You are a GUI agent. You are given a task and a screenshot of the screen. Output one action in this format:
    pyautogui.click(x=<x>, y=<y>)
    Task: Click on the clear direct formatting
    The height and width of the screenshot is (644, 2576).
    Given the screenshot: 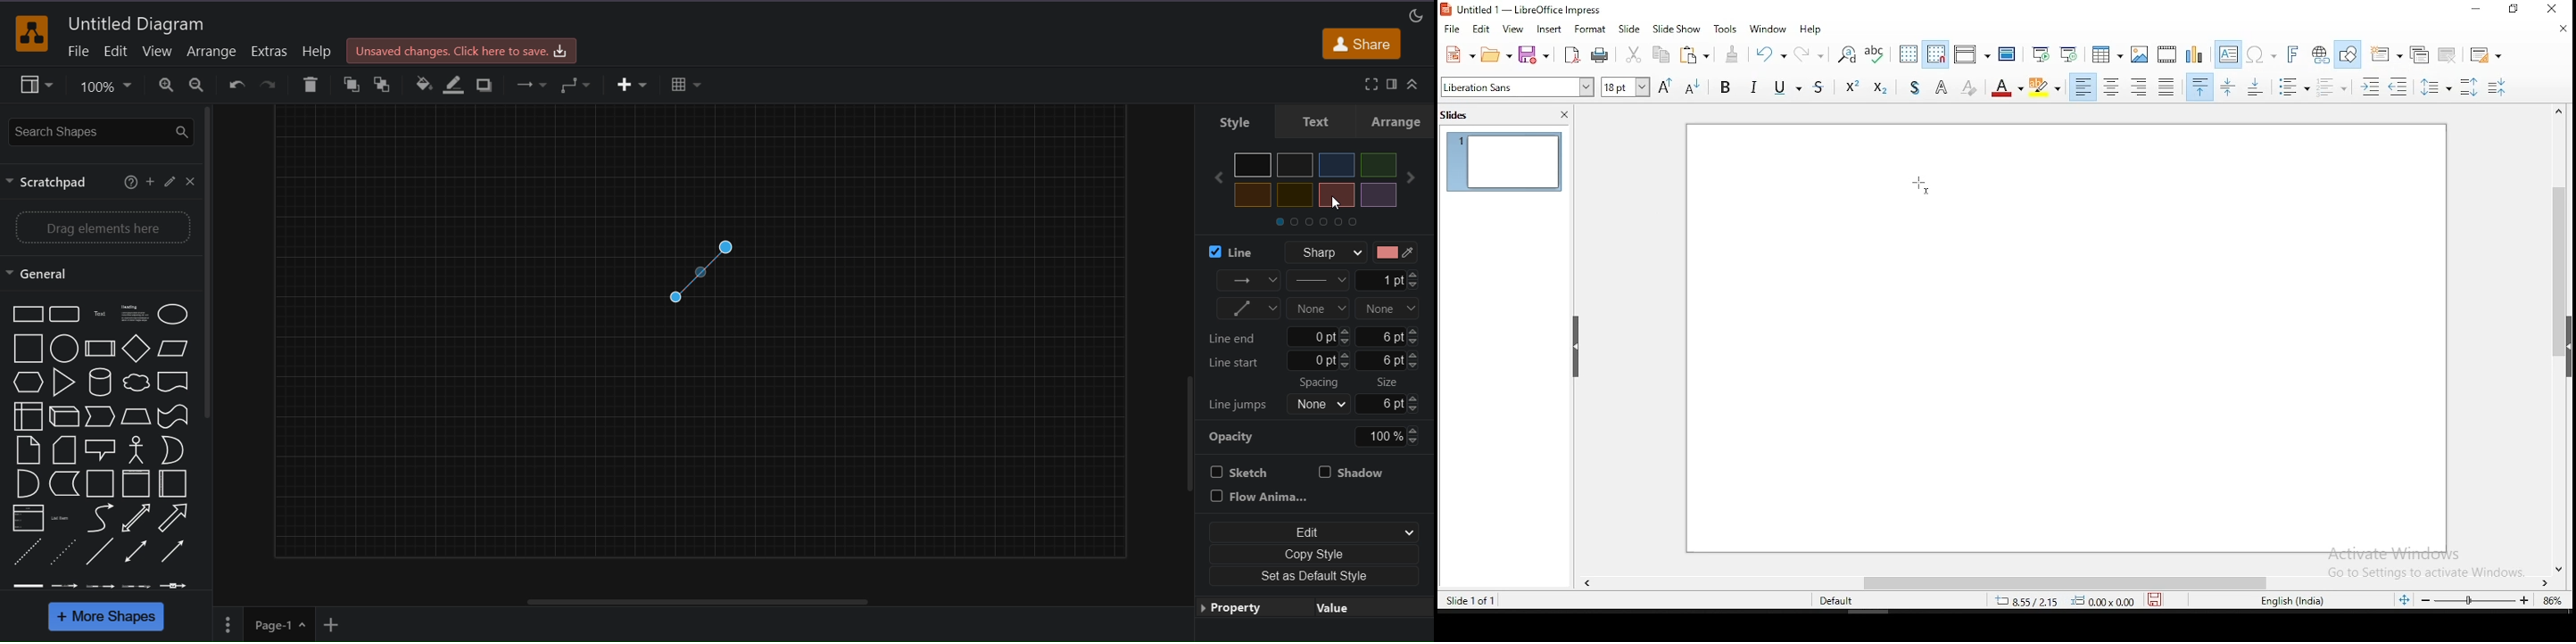 What is the action you would take?
    pyautogui.click(x=1968, y=88)
    